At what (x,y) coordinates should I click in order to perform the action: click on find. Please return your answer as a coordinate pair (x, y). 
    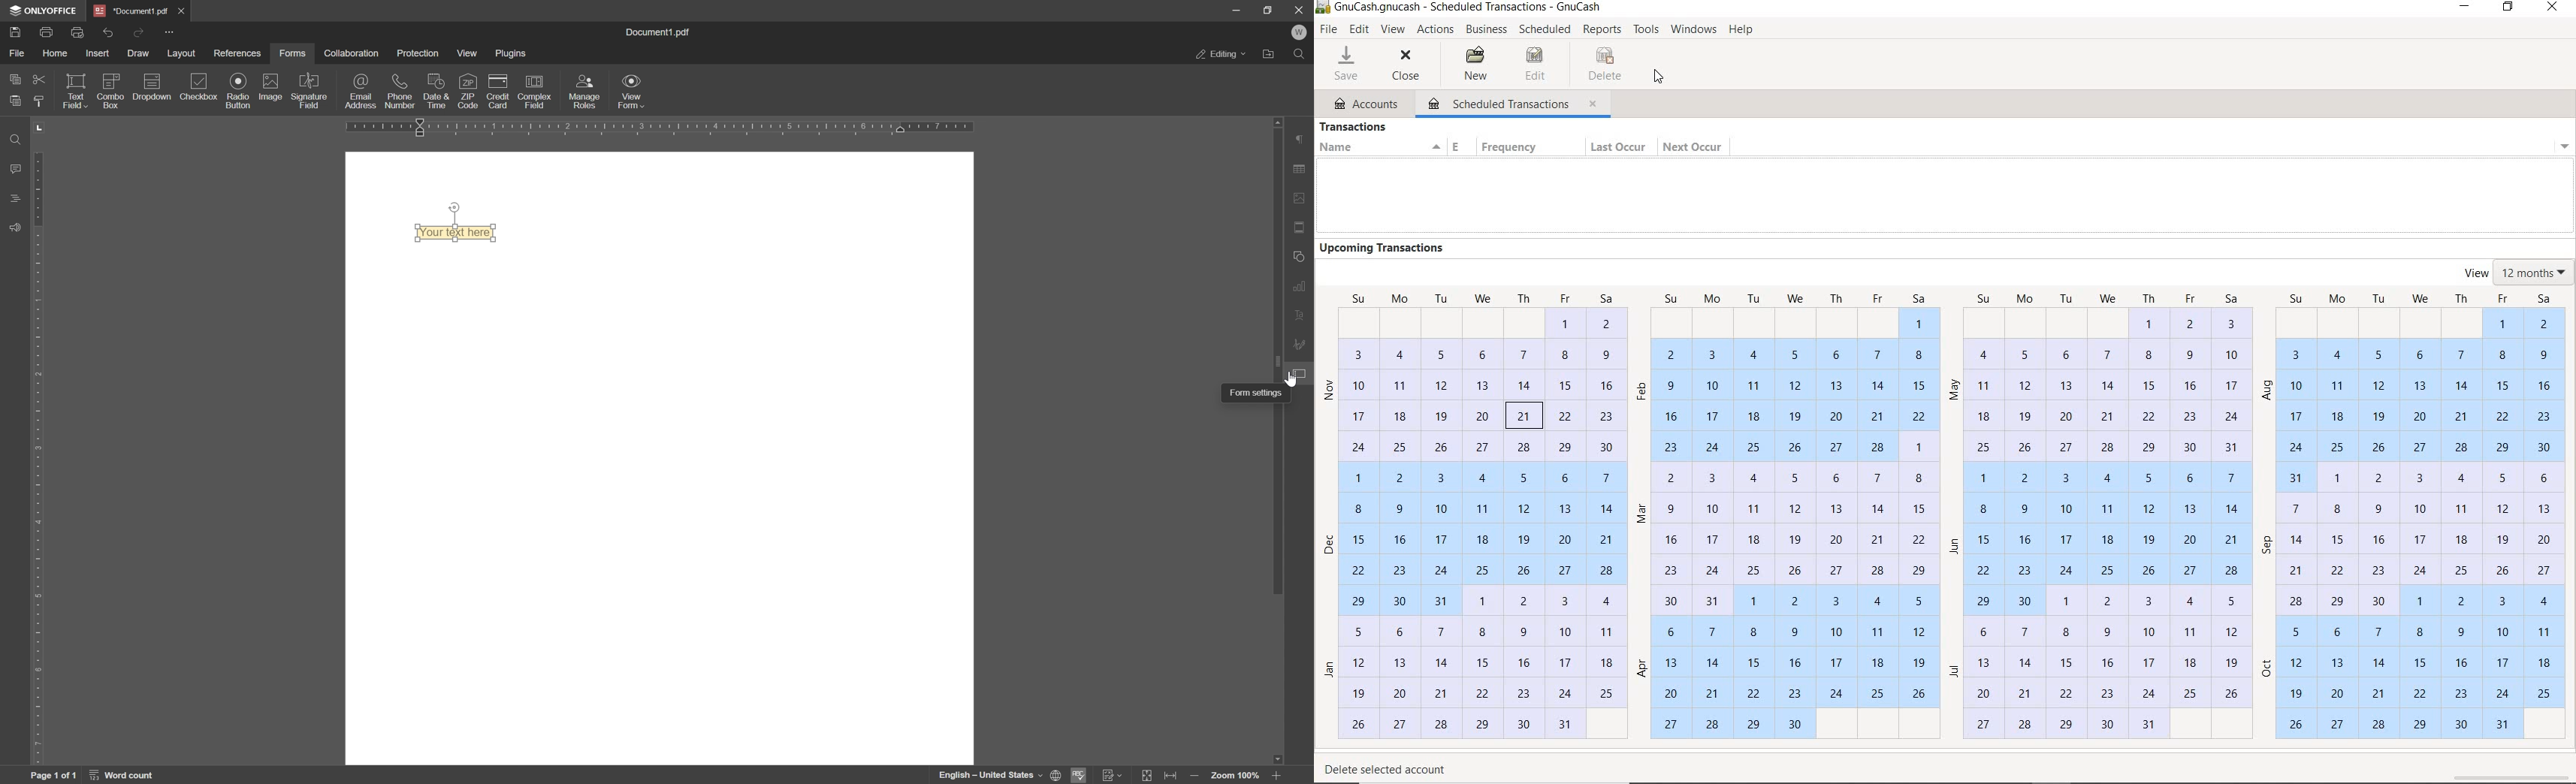
    Looking at the image, I should click on (12, 138).